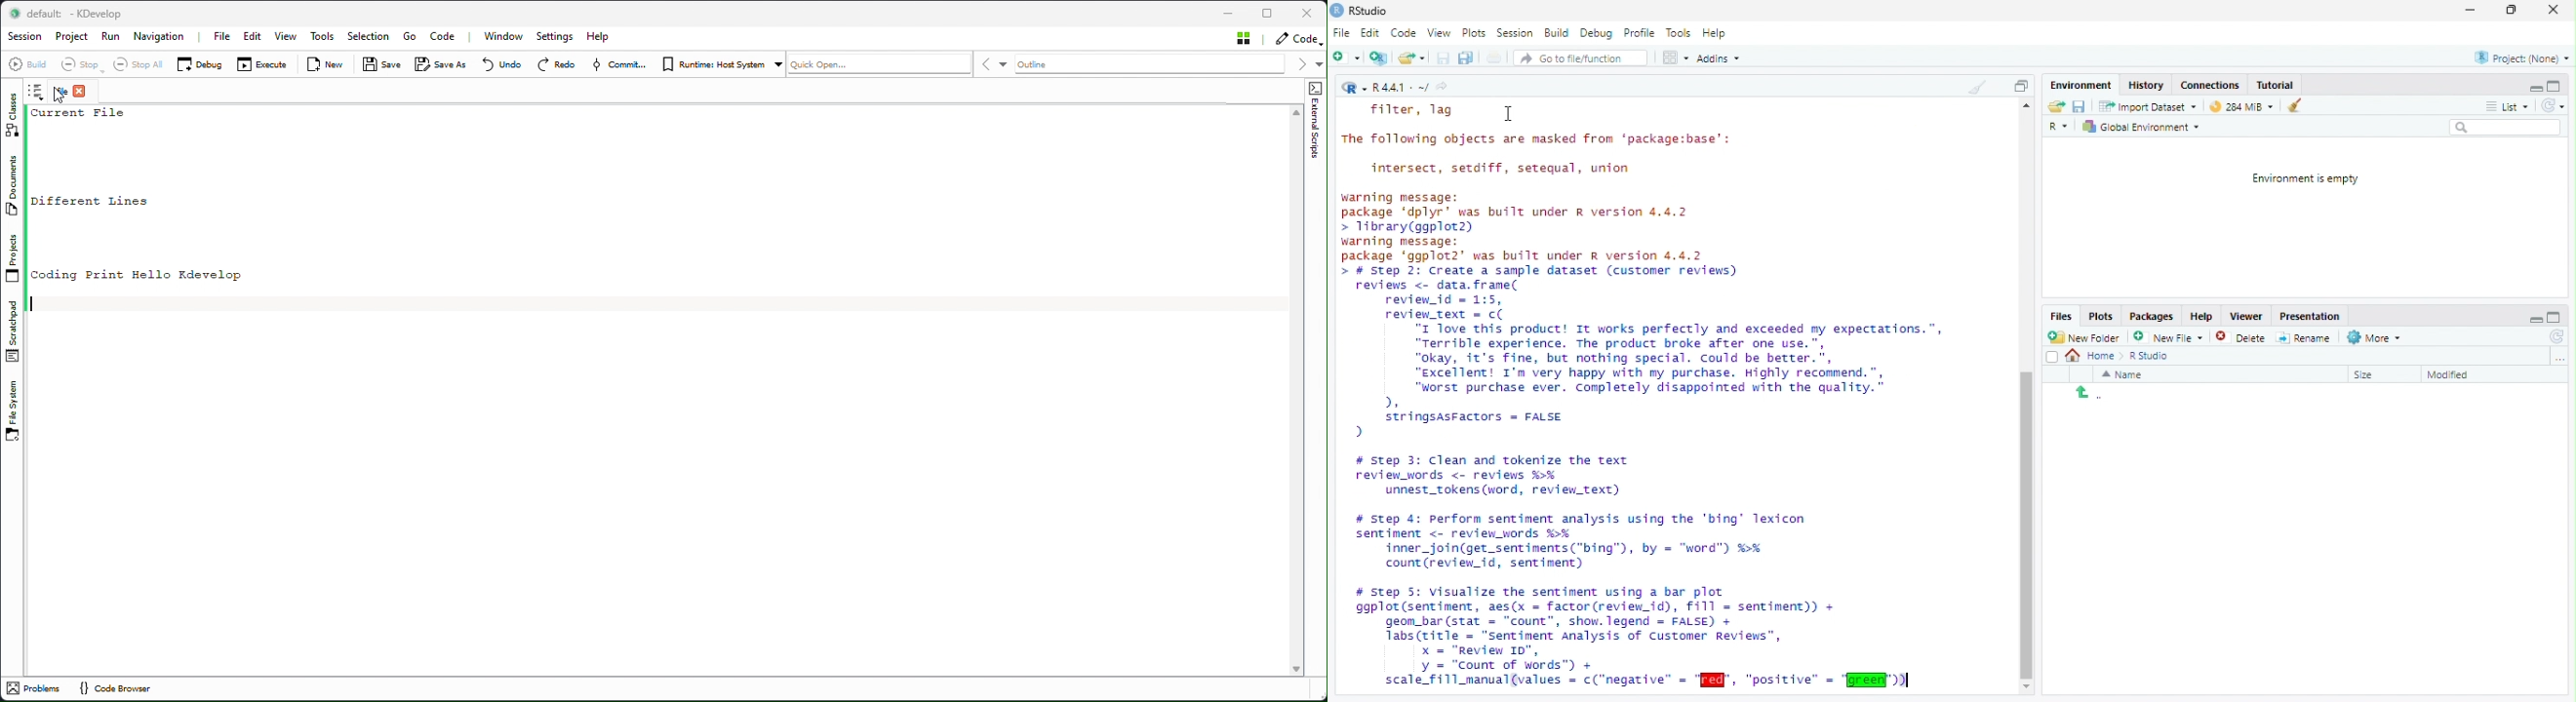 Image resolution: width=2576 pixels, height=728 pixels. What do you see at coordinates (2061, 128) in the screenshot?
I see `R` at bounding box center [2061, 128].